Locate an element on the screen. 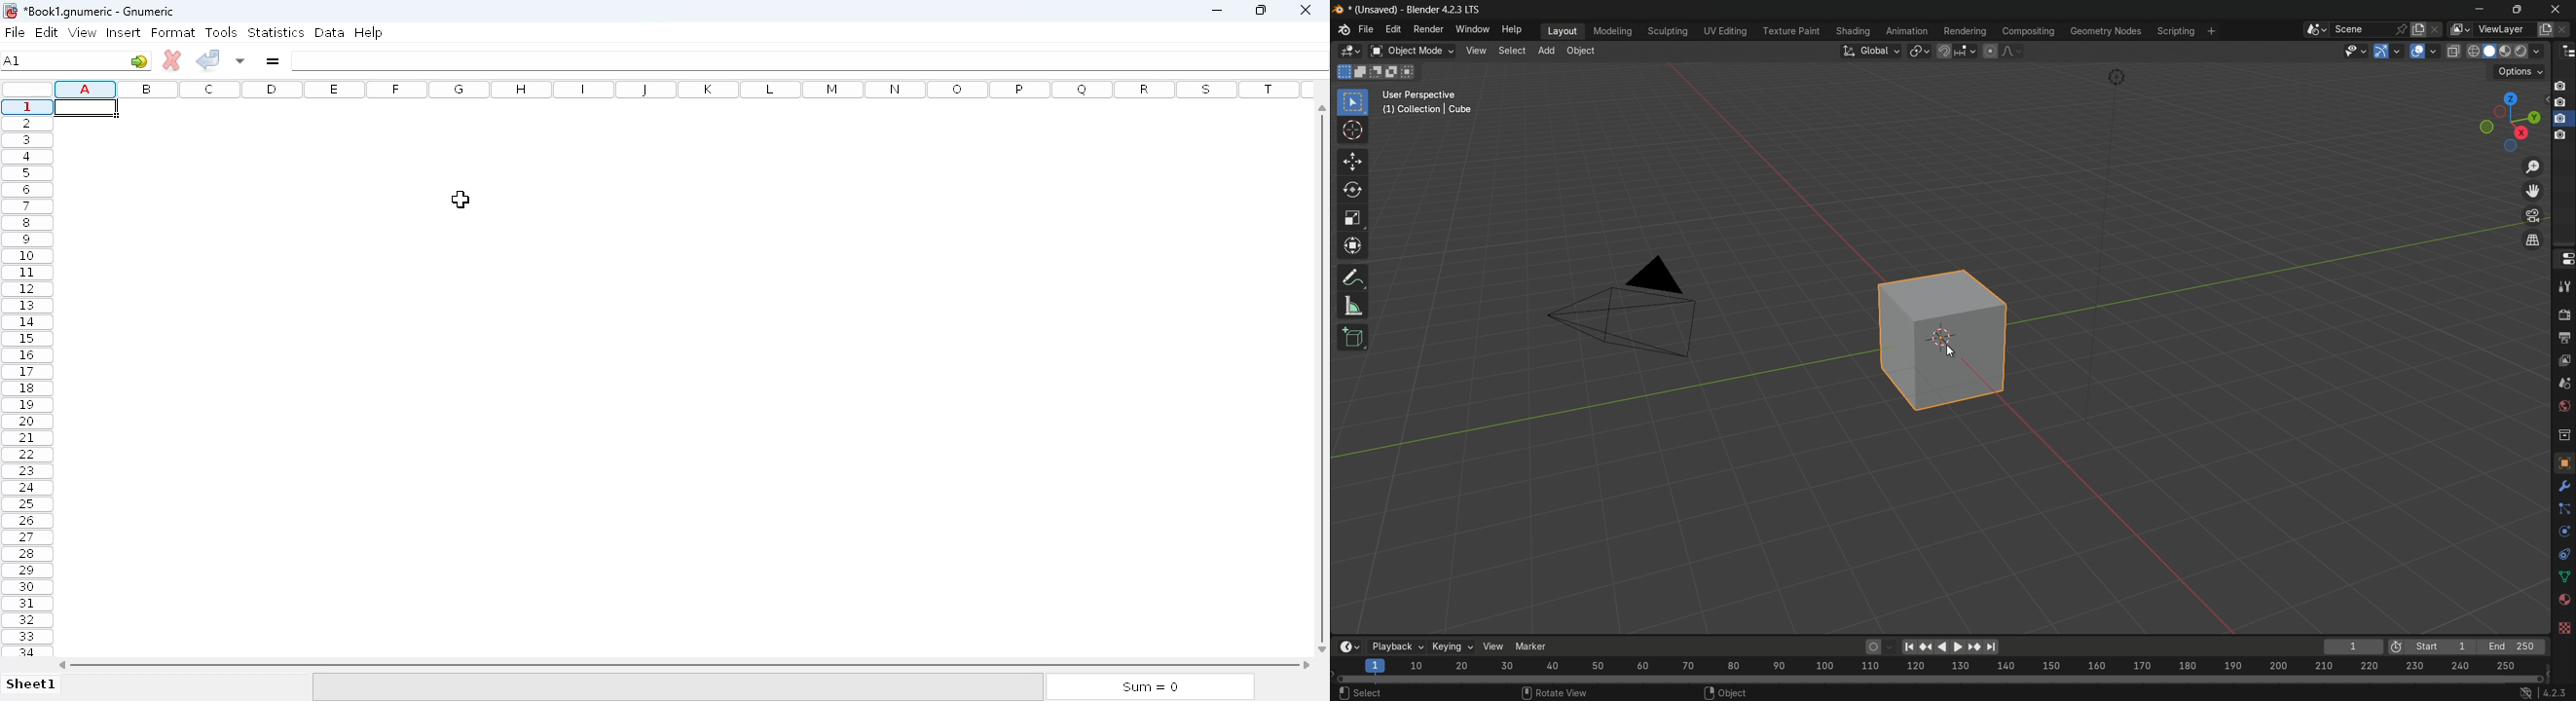 The image size is (2576, 728). enter formula is located at coordinates (272, 61).